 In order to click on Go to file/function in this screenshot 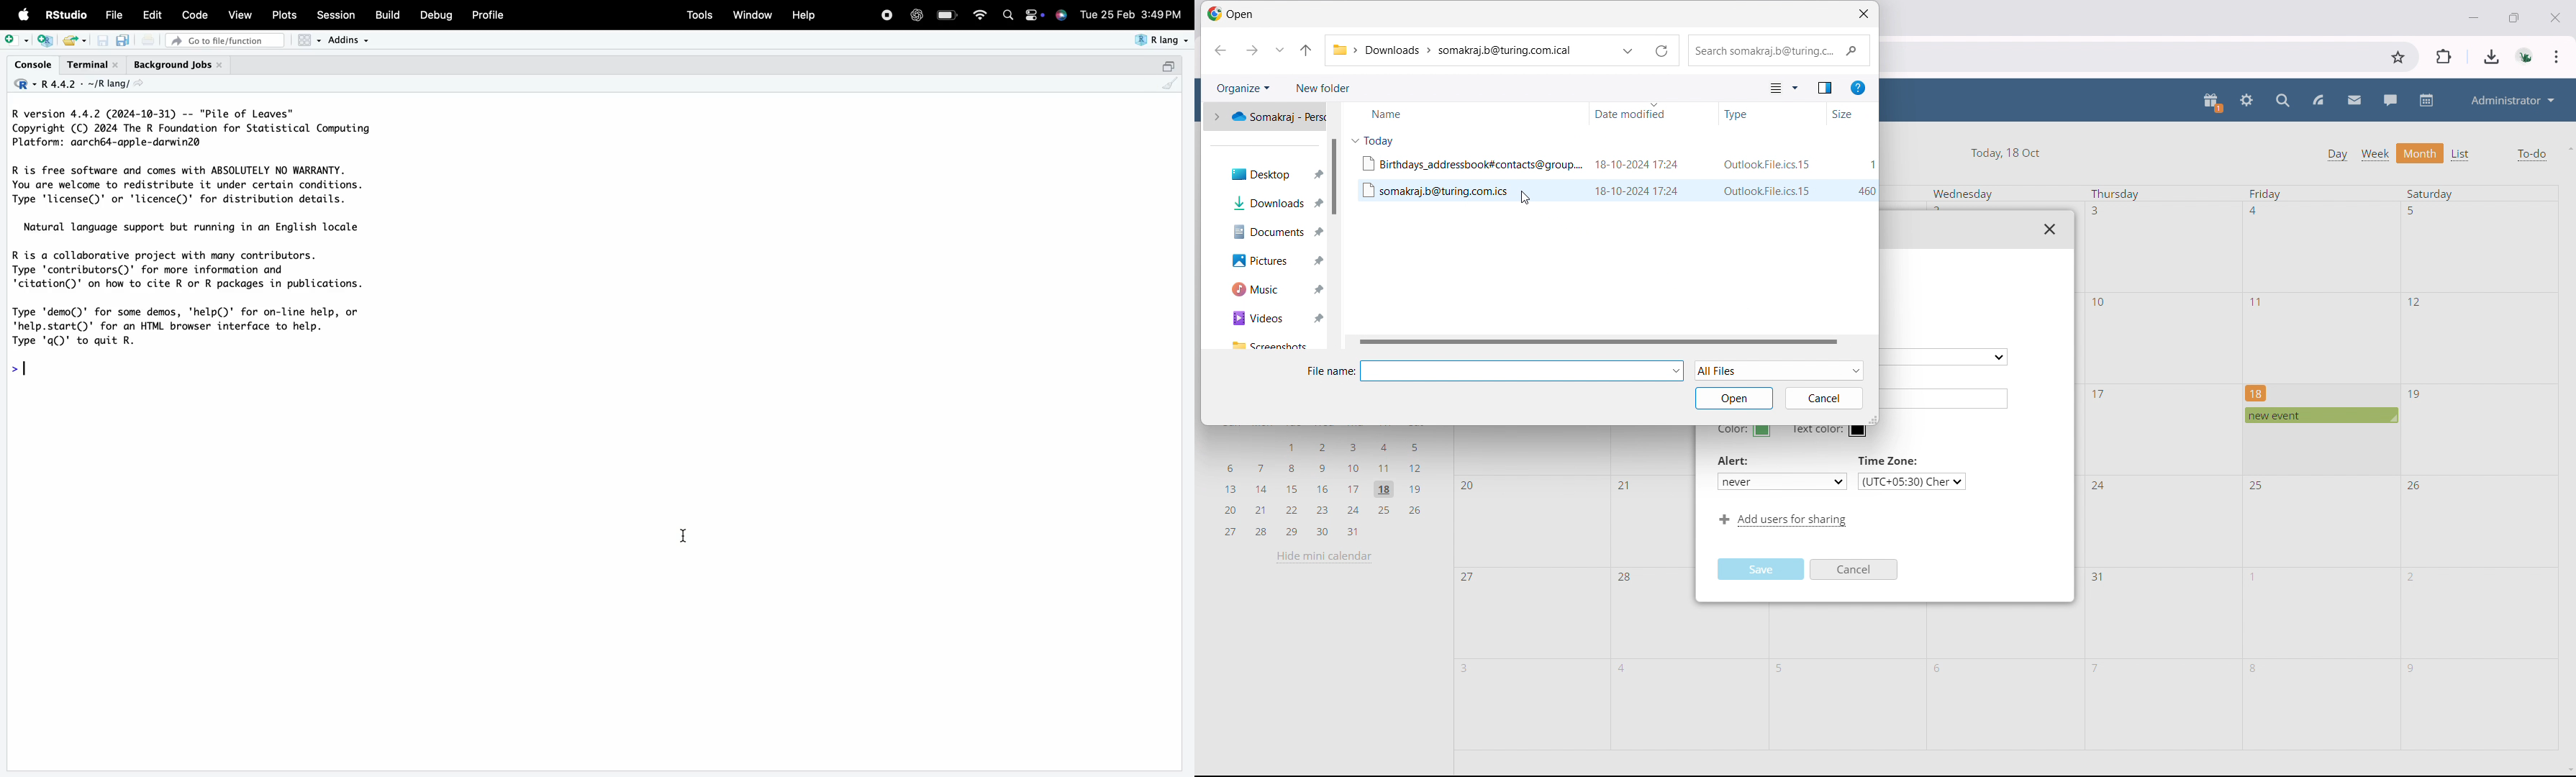, I will do `click(225, 41)`.